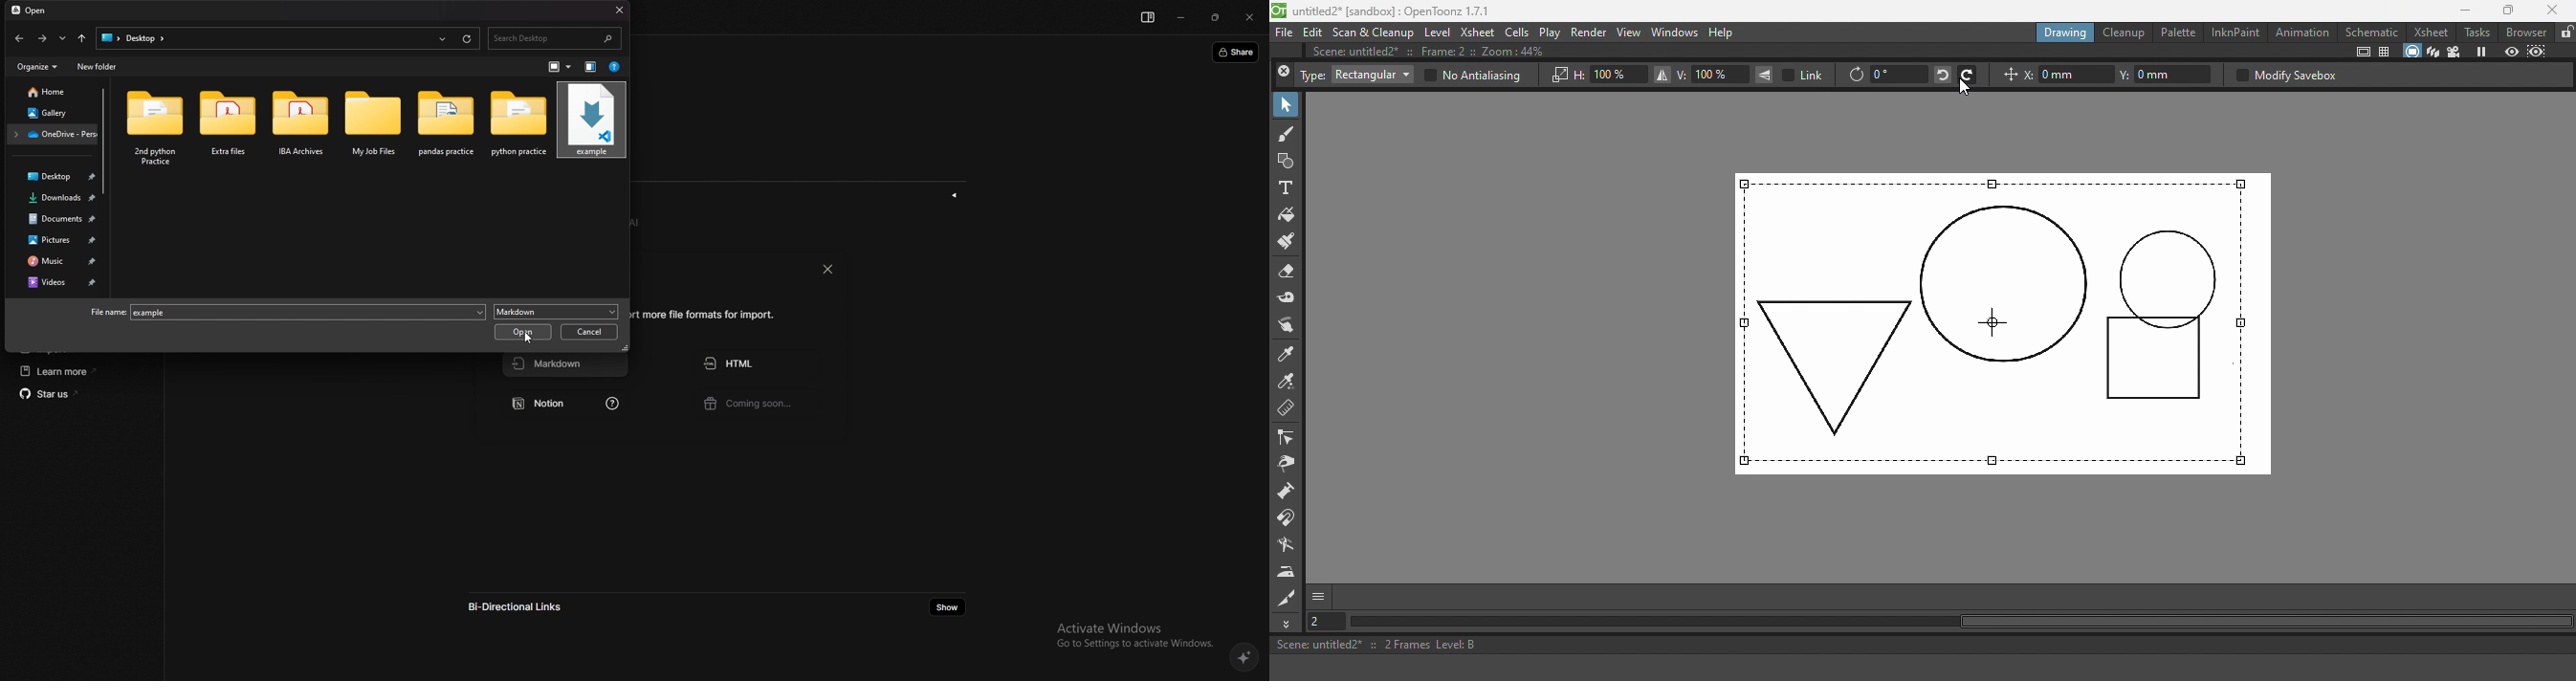 The width and height of the screenshot is (2576, 700). Describe the element at coordinates (99, 67) in the screenshot. I see `new folder` at that location.